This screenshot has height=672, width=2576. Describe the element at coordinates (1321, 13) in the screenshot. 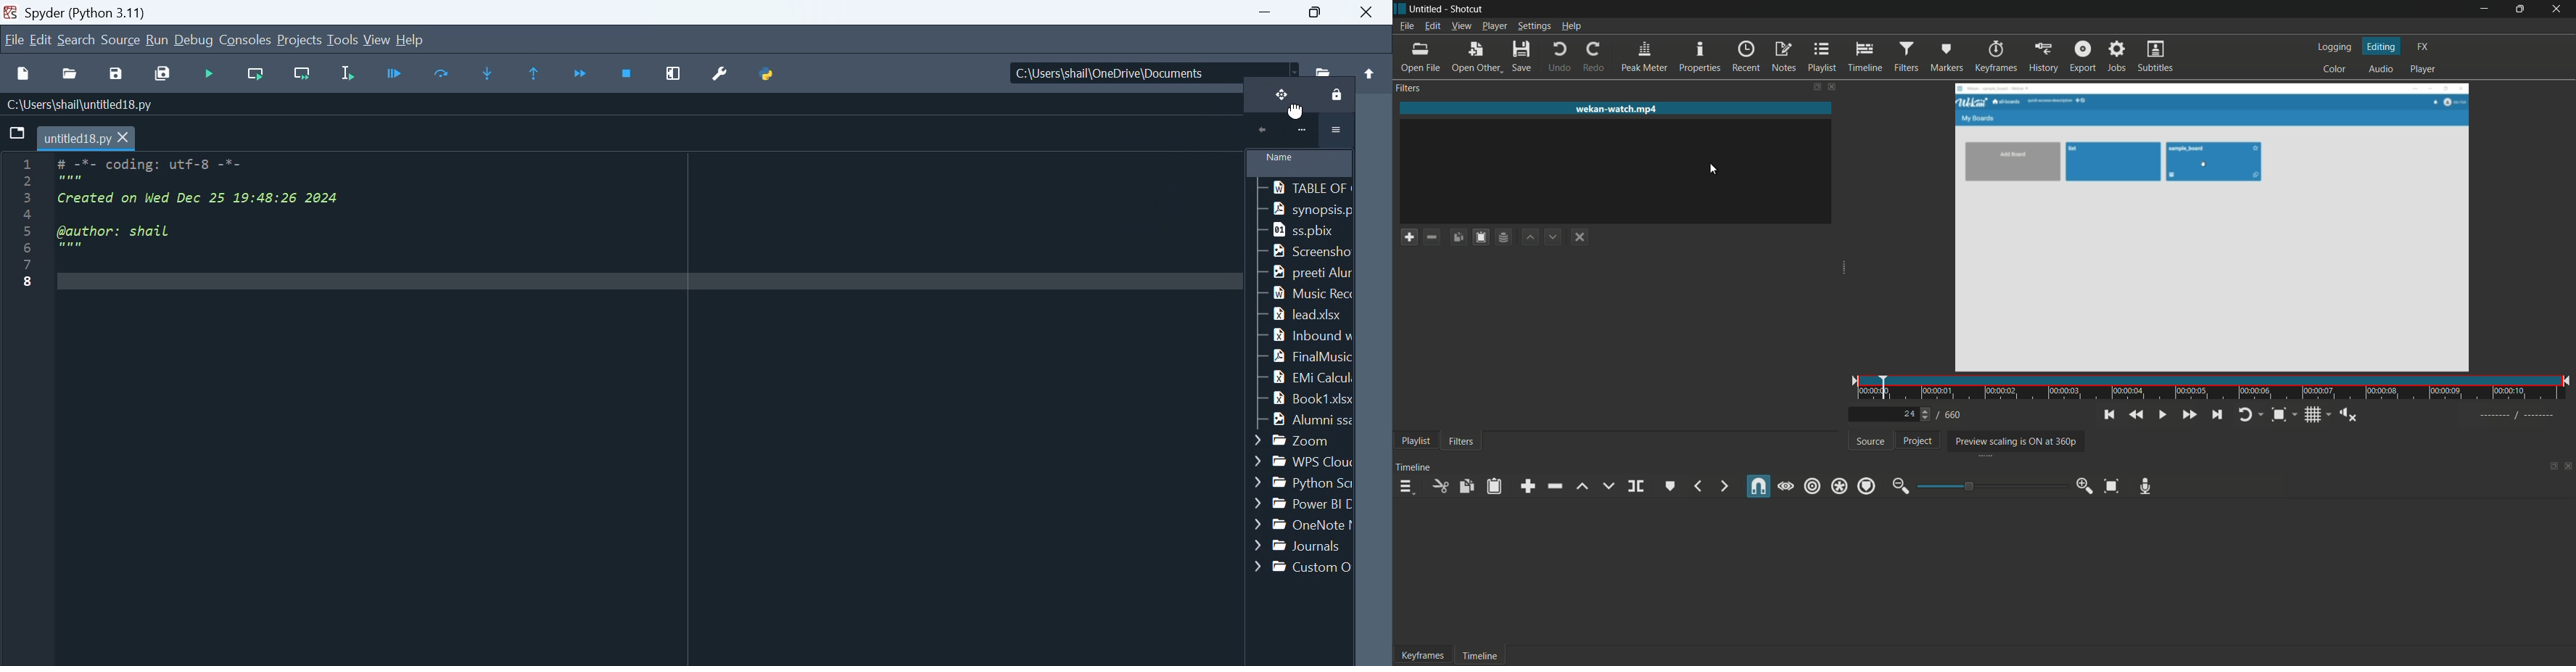

I see `maximise` at that location.